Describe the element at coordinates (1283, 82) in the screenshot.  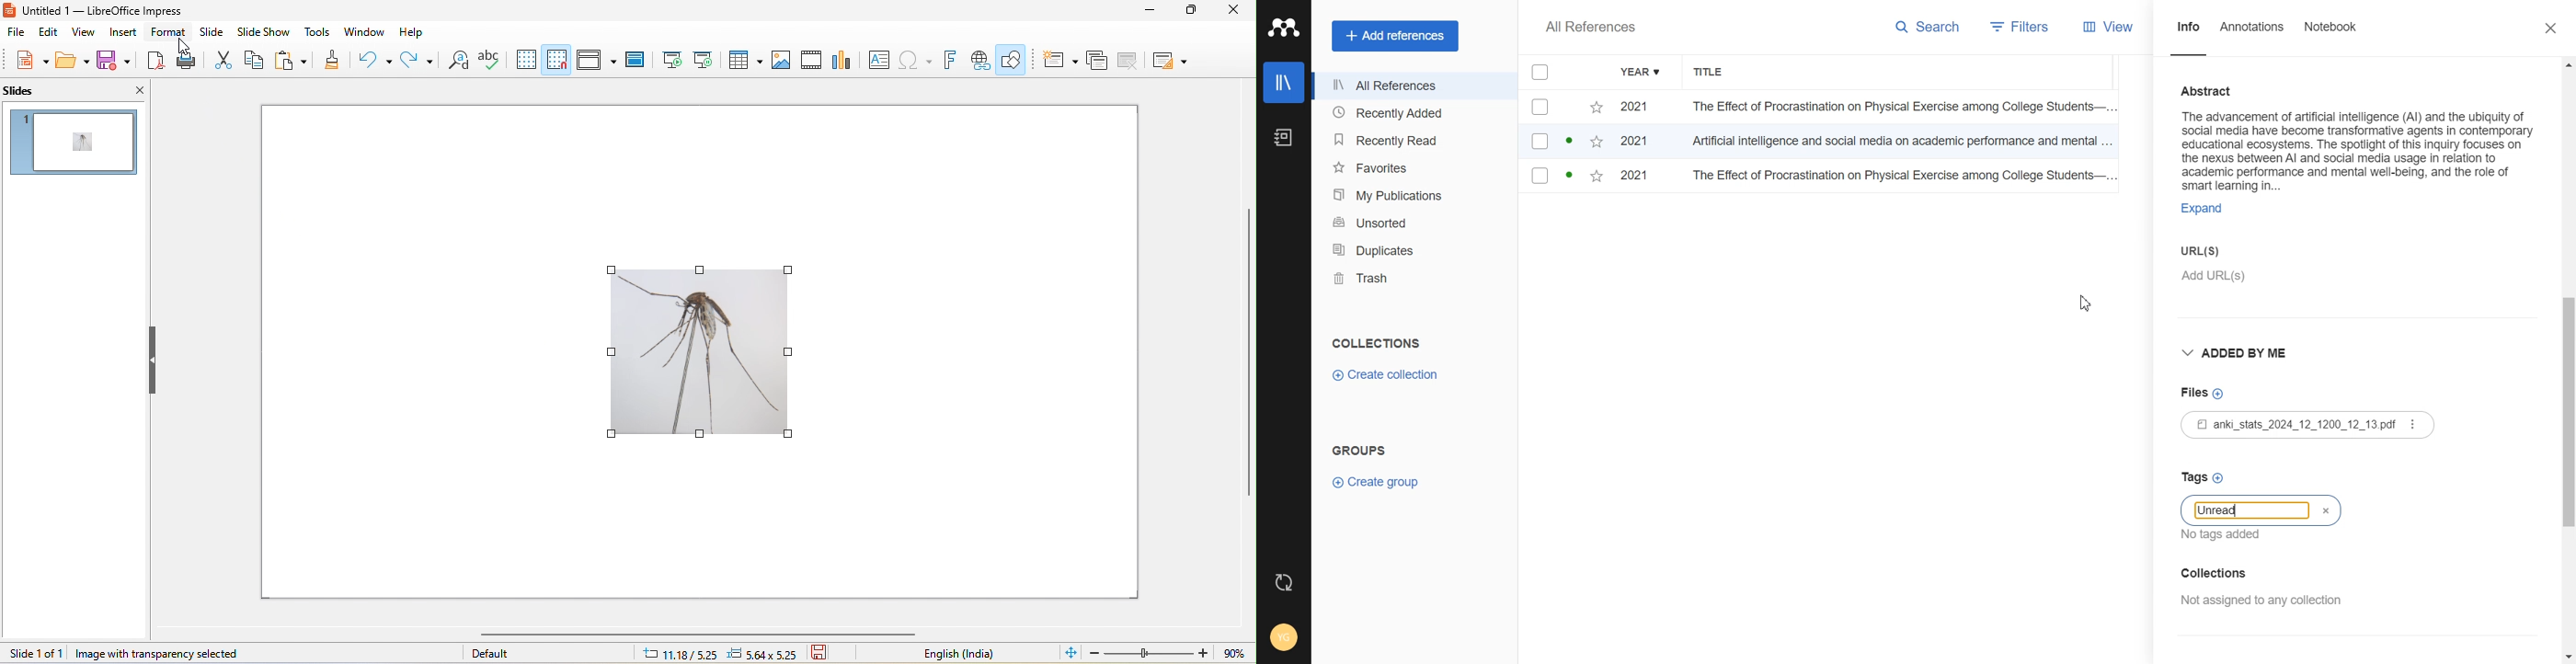
I see `Library` at that location.